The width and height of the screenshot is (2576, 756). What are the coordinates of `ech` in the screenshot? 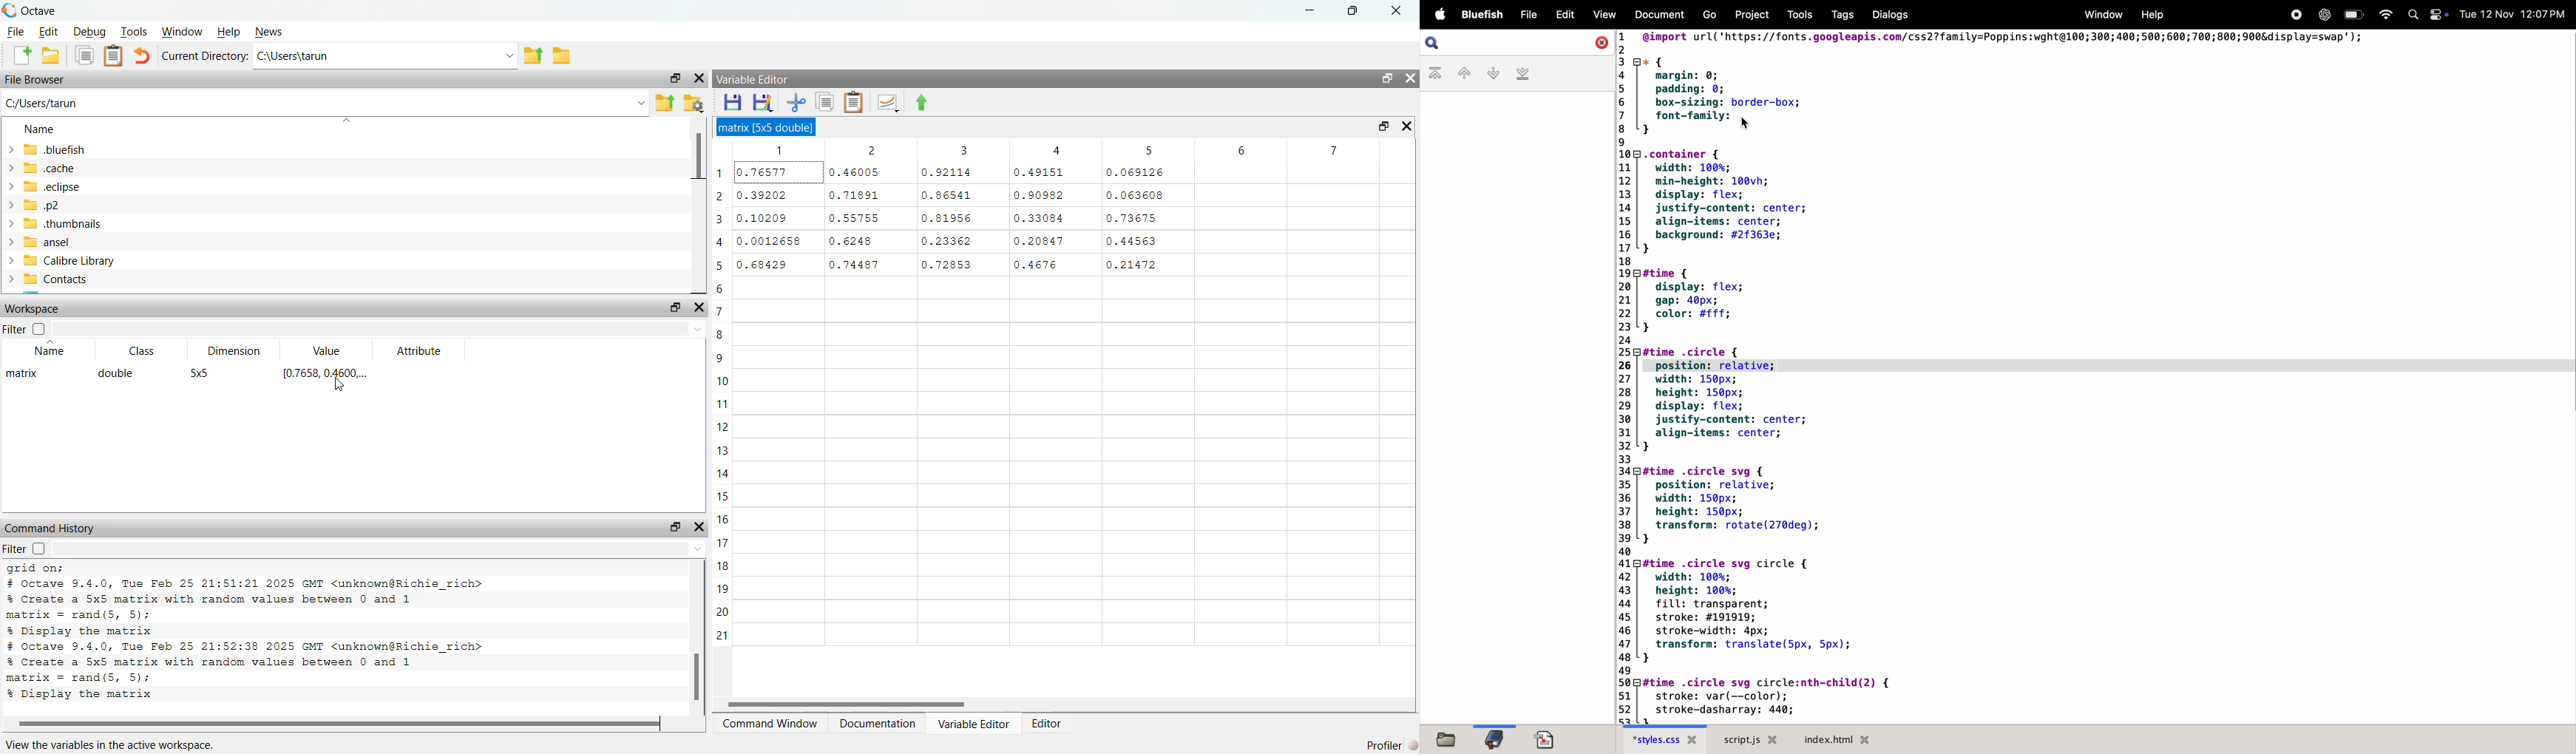 It's located at (44, 188).